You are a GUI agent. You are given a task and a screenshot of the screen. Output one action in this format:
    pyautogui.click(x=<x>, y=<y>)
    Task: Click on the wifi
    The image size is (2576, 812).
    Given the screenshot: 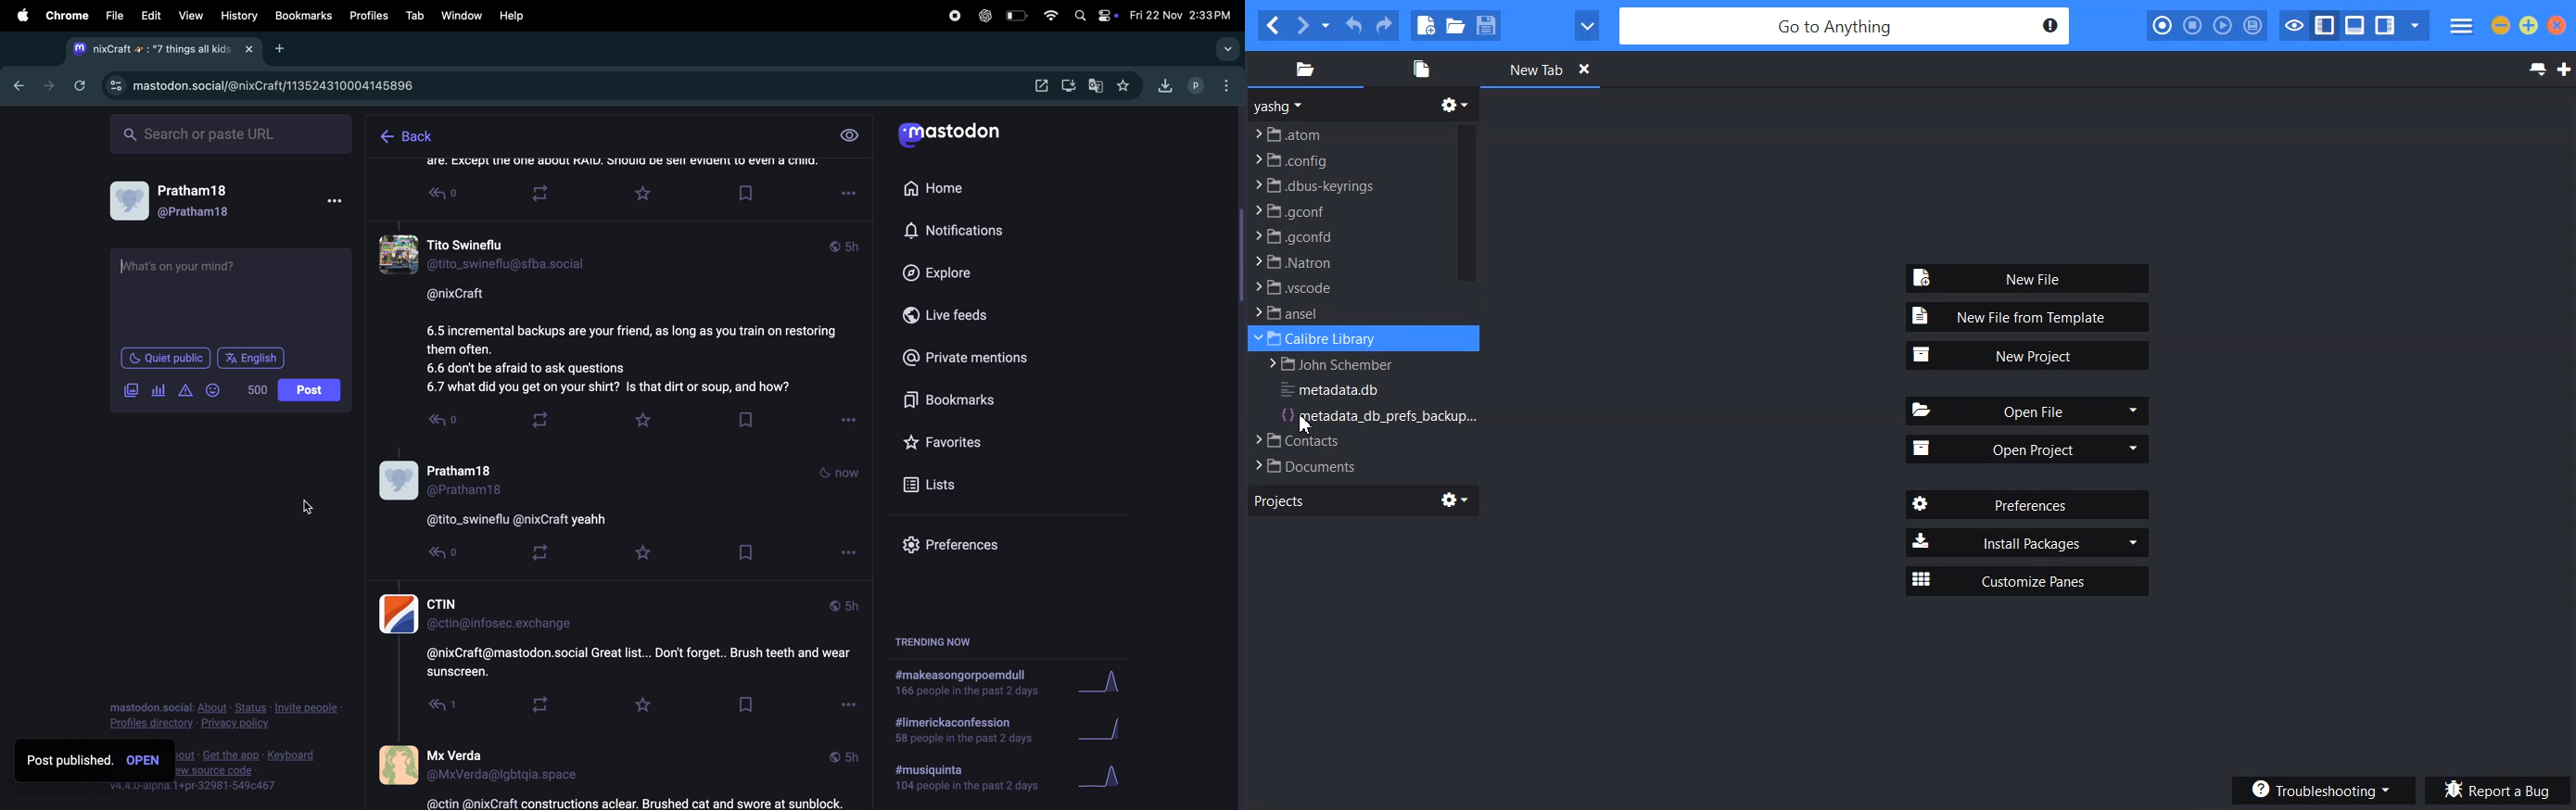 What is the action you would take?
    pyautogui.click(x=1050, y=17)
    